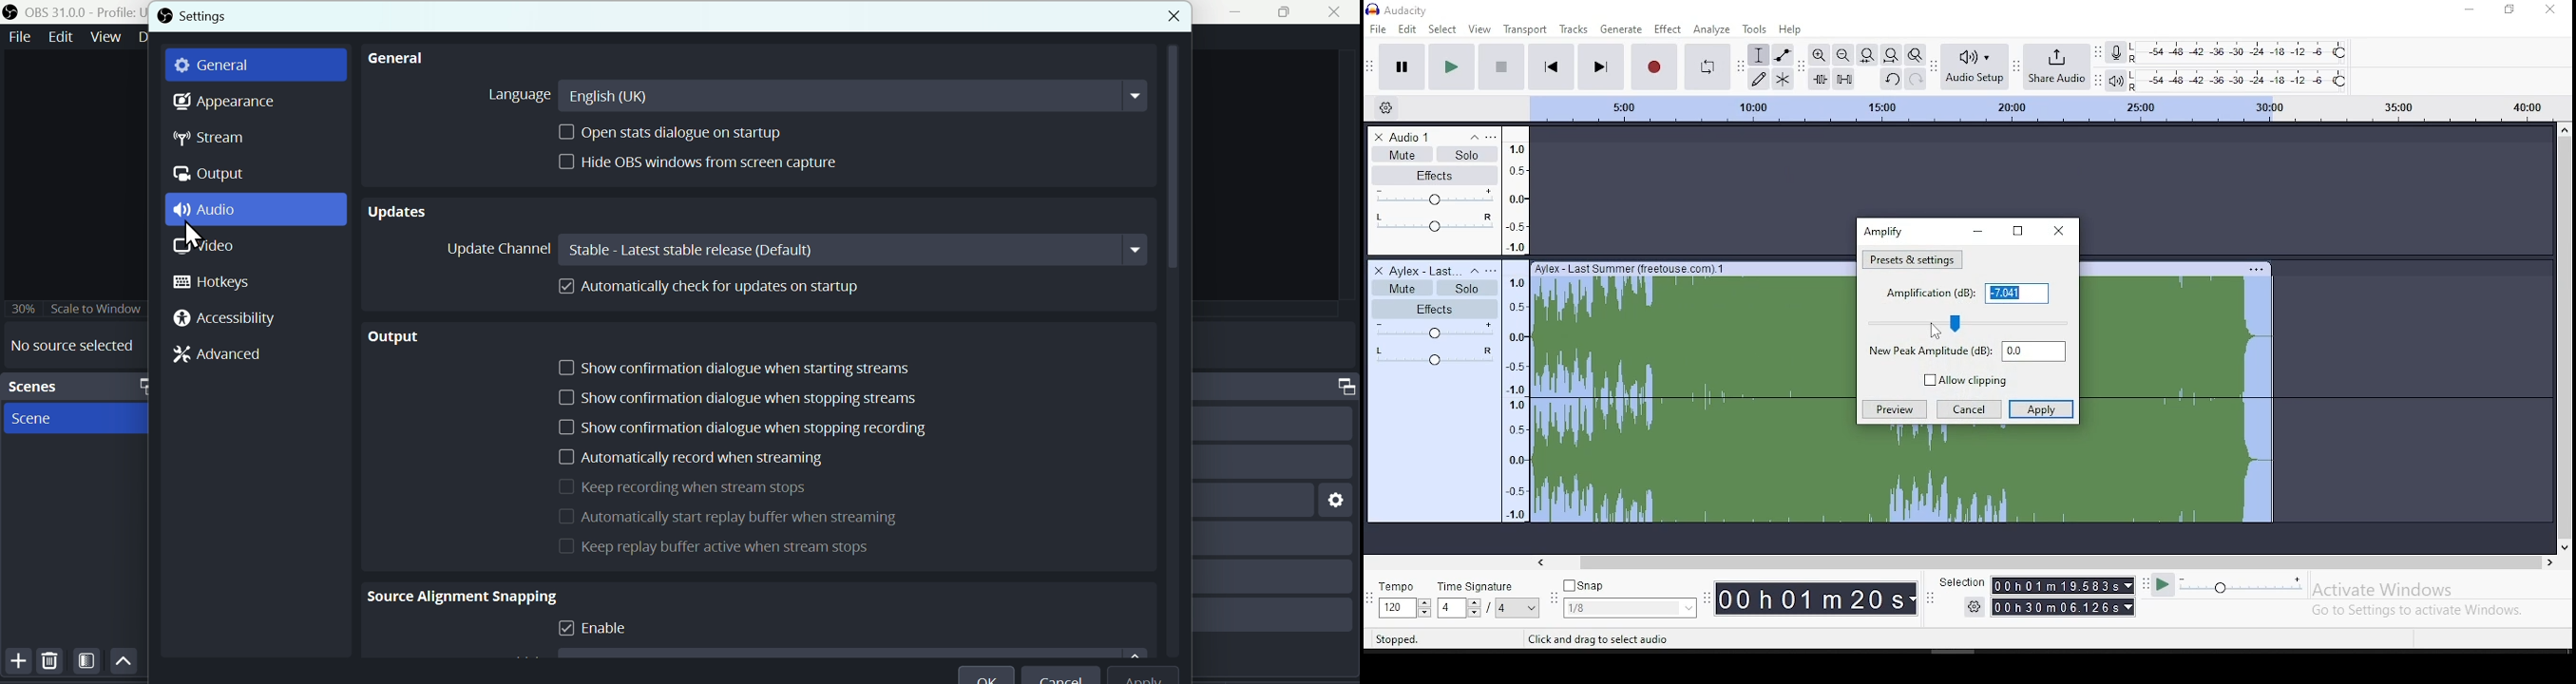 The image size is (2576, 700). I want to click on redo, so click(1915, 79).